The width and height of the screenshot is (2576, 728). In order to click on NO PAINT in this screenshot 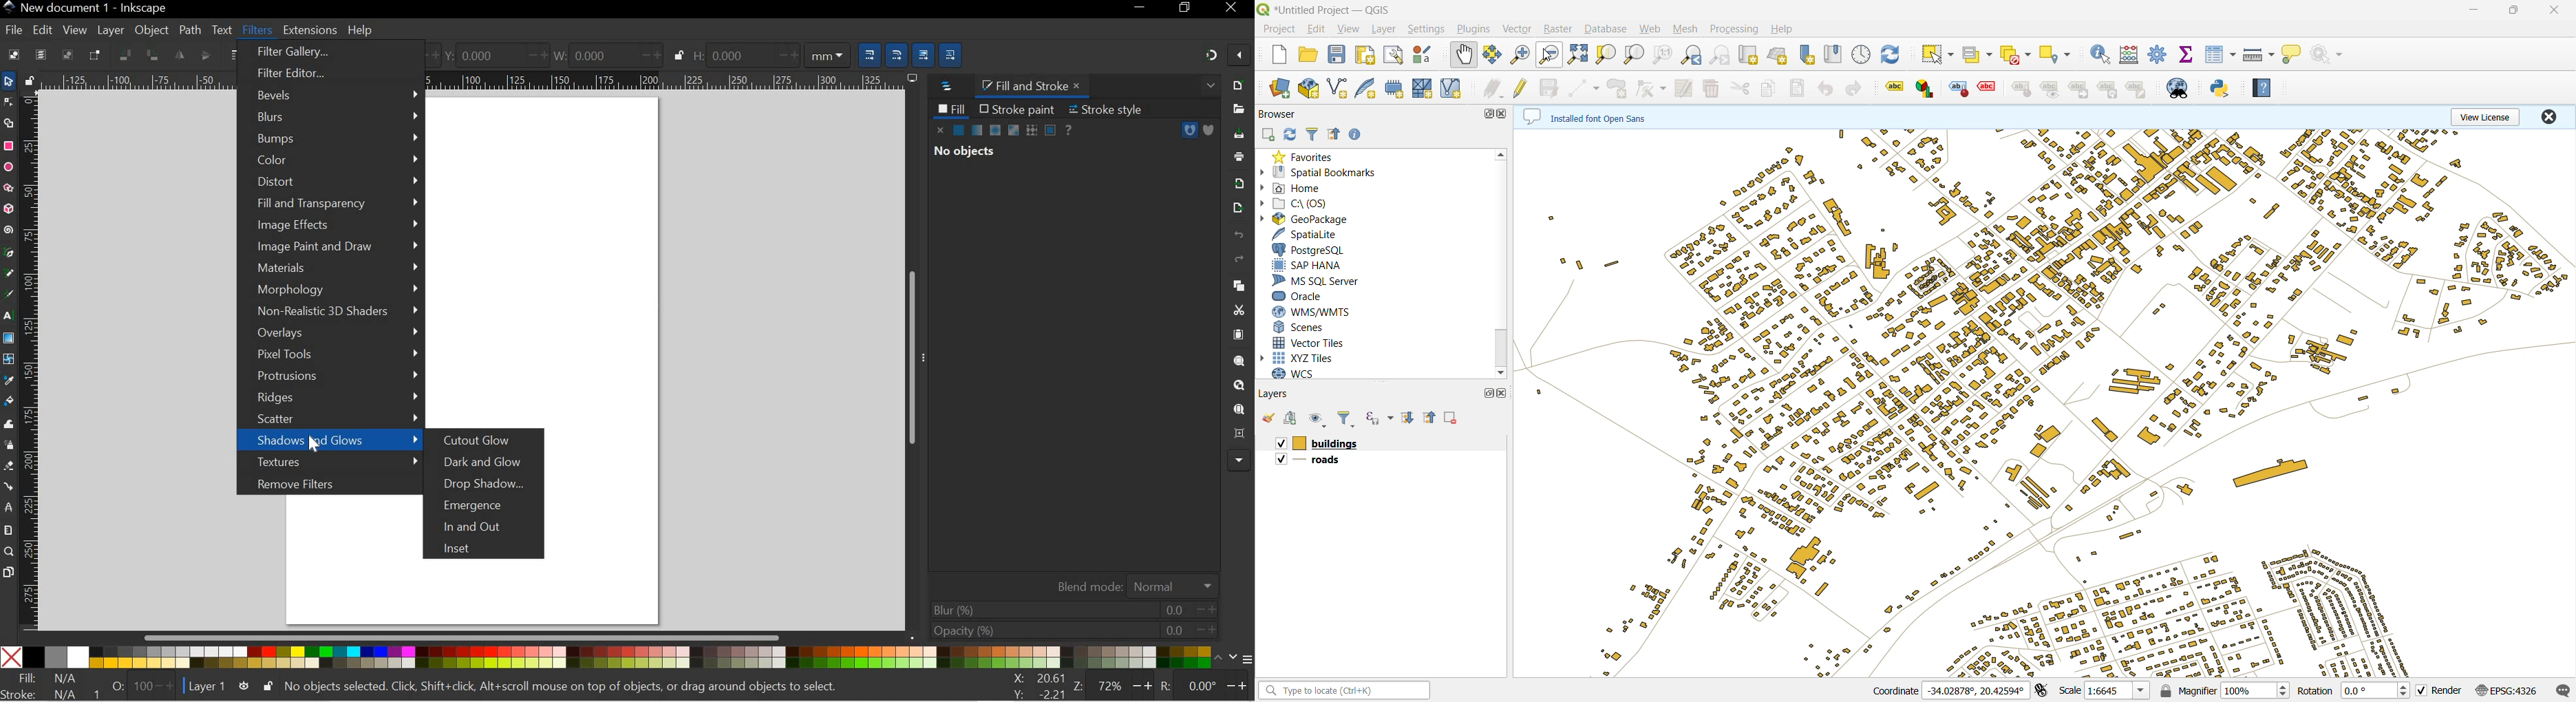, I will do `click(941, 130)`.